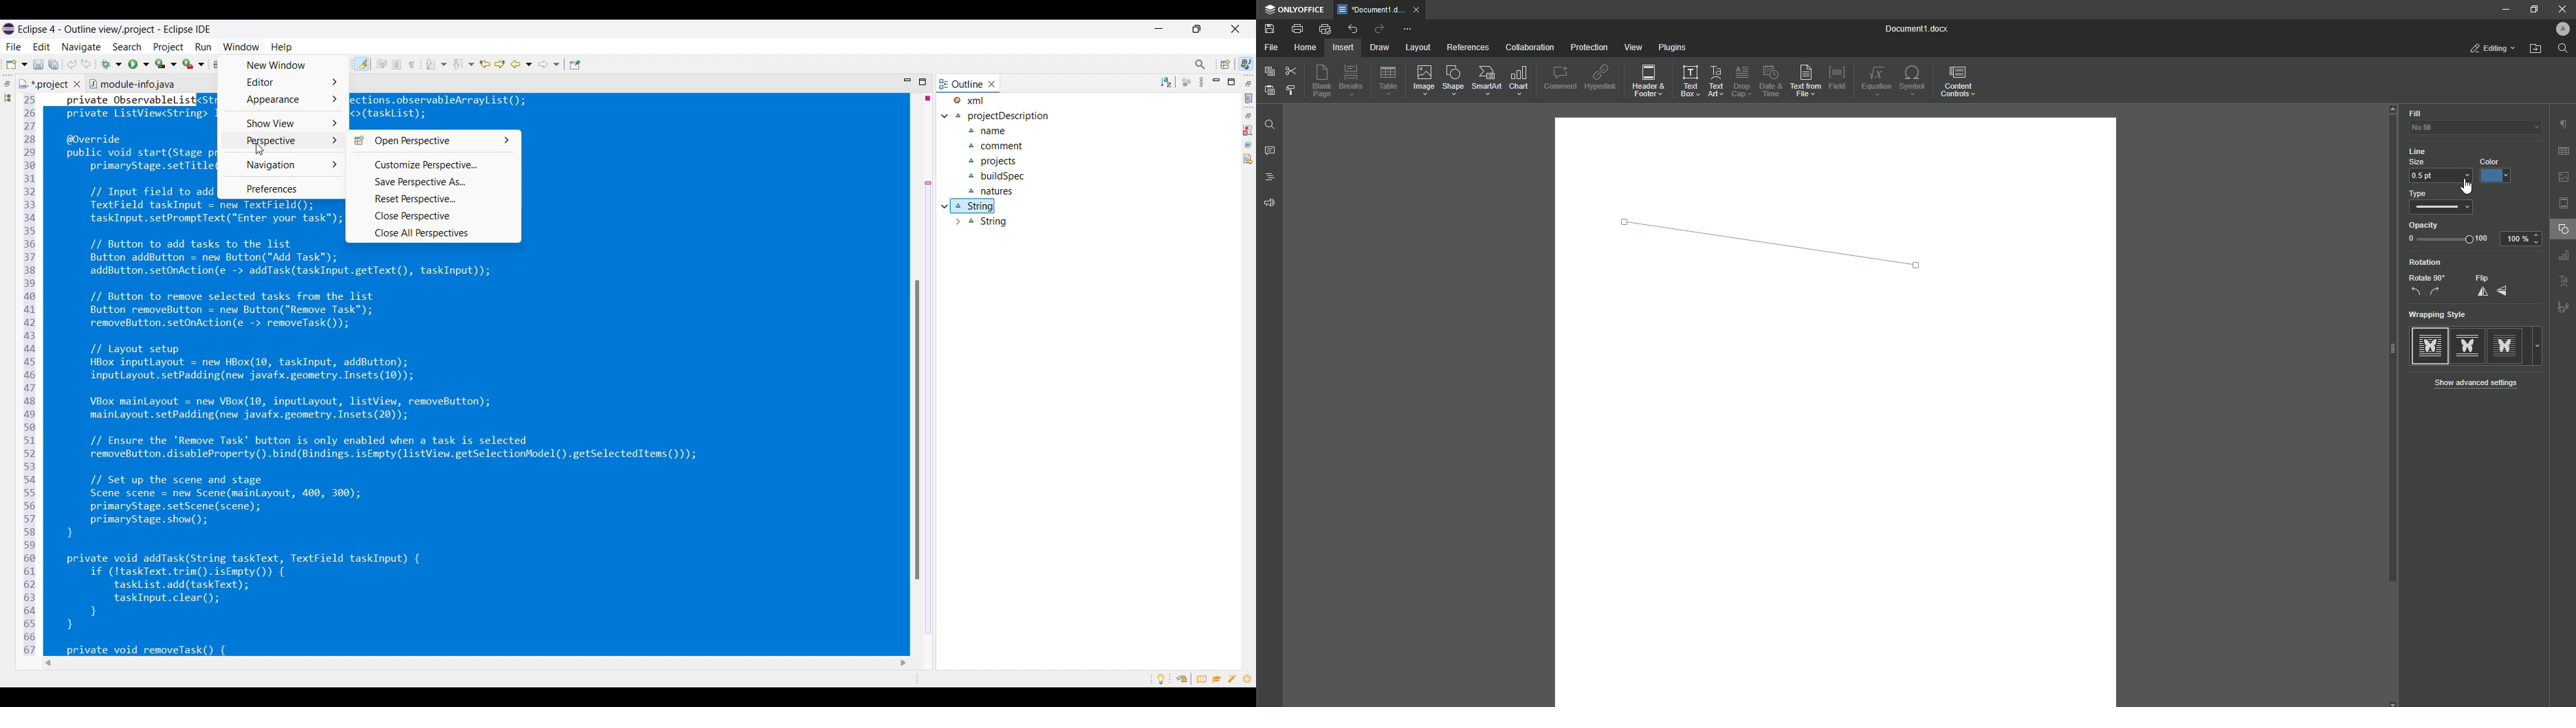 The width and height of the screenshot is (2576, 728). What do you see at coordinates (1771, 81) in the screenshot?
I see `Date and Time` at bounding box center [1771, 81].